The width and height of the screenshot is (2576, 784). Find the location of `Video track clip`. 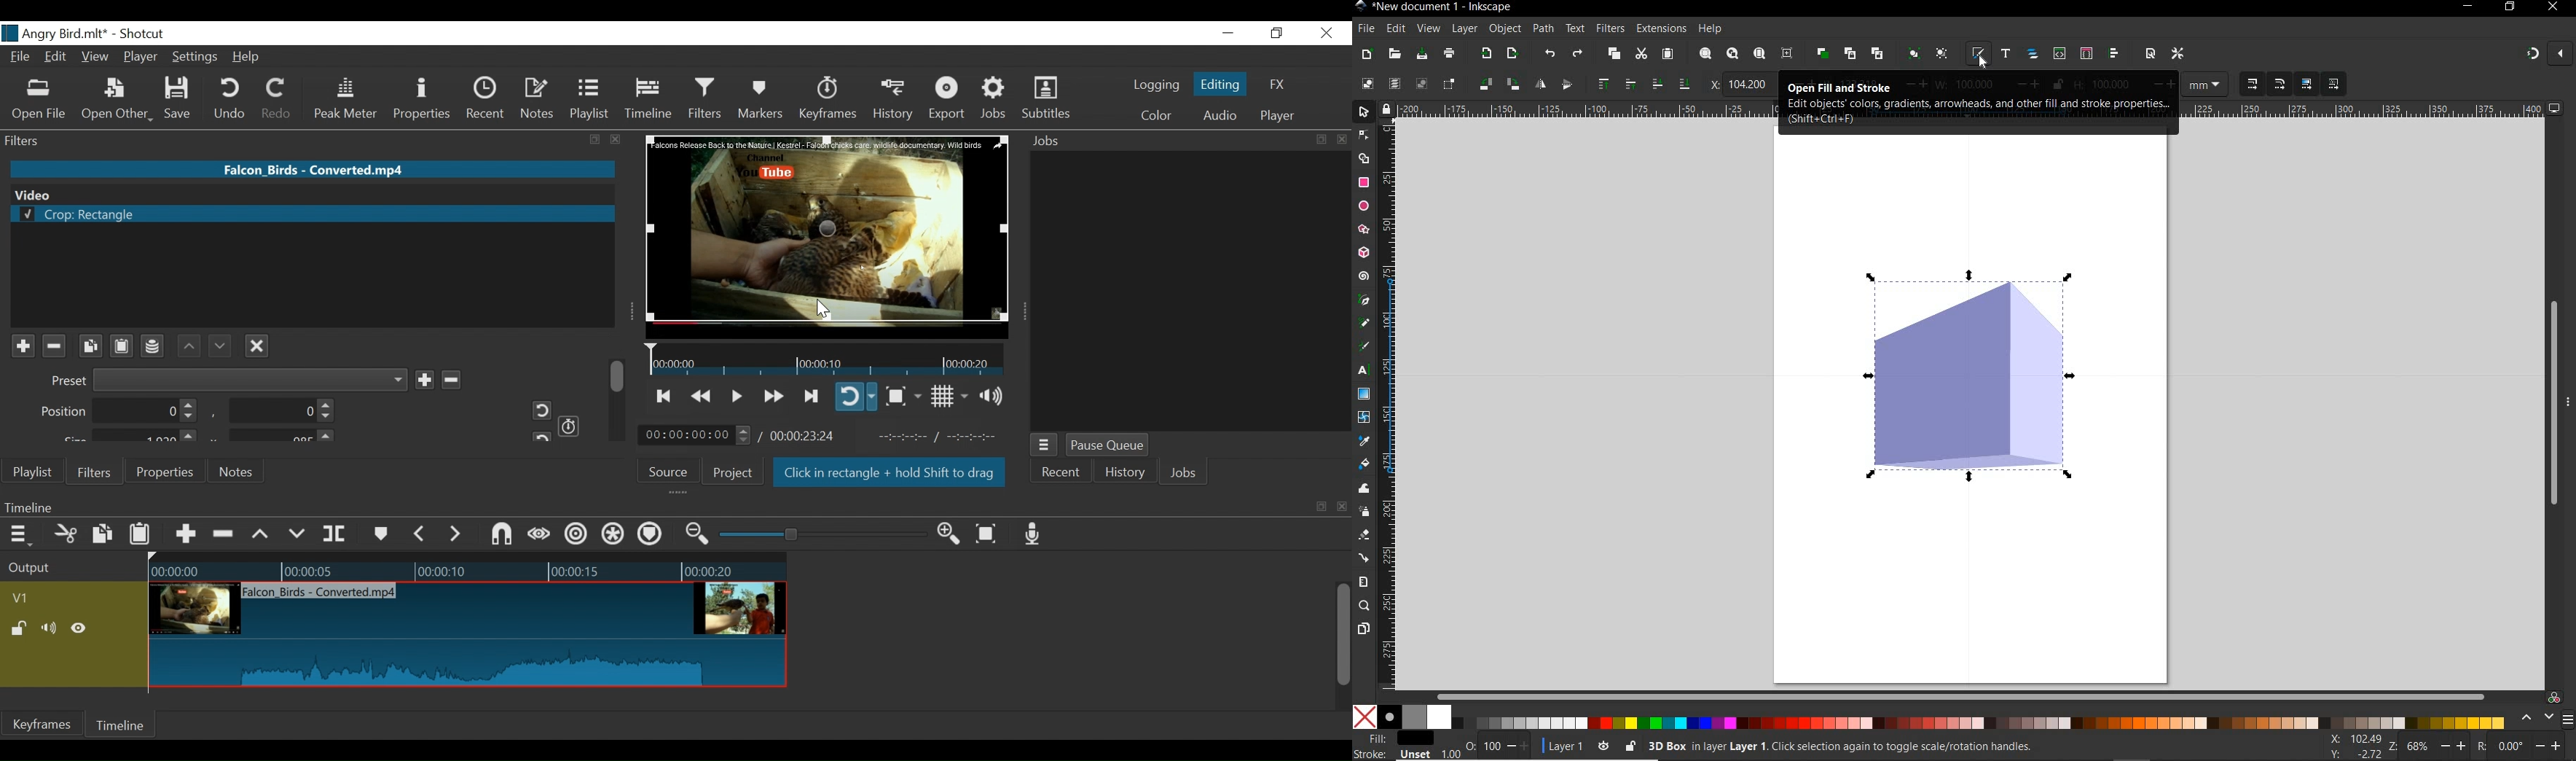

Video track clip is located at coordinates (468, 636).